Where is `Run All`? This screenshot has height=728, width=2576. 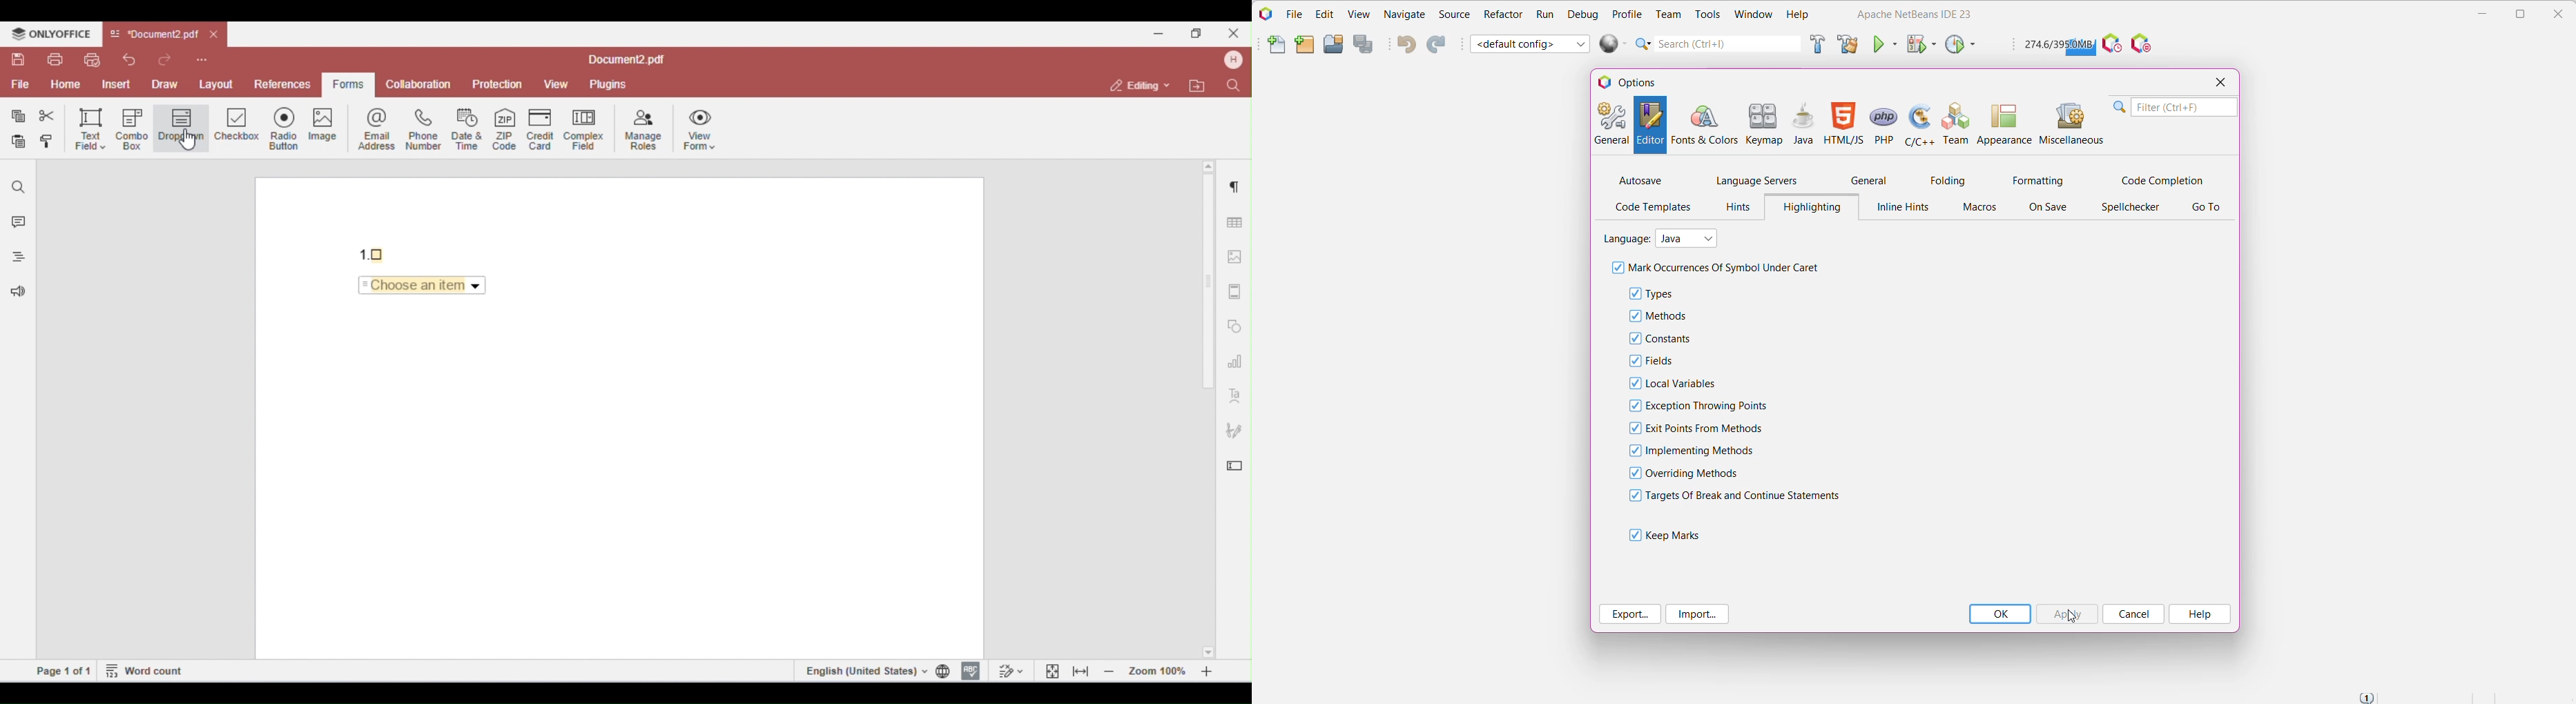
Run All is located at coordinates (1614, 43).